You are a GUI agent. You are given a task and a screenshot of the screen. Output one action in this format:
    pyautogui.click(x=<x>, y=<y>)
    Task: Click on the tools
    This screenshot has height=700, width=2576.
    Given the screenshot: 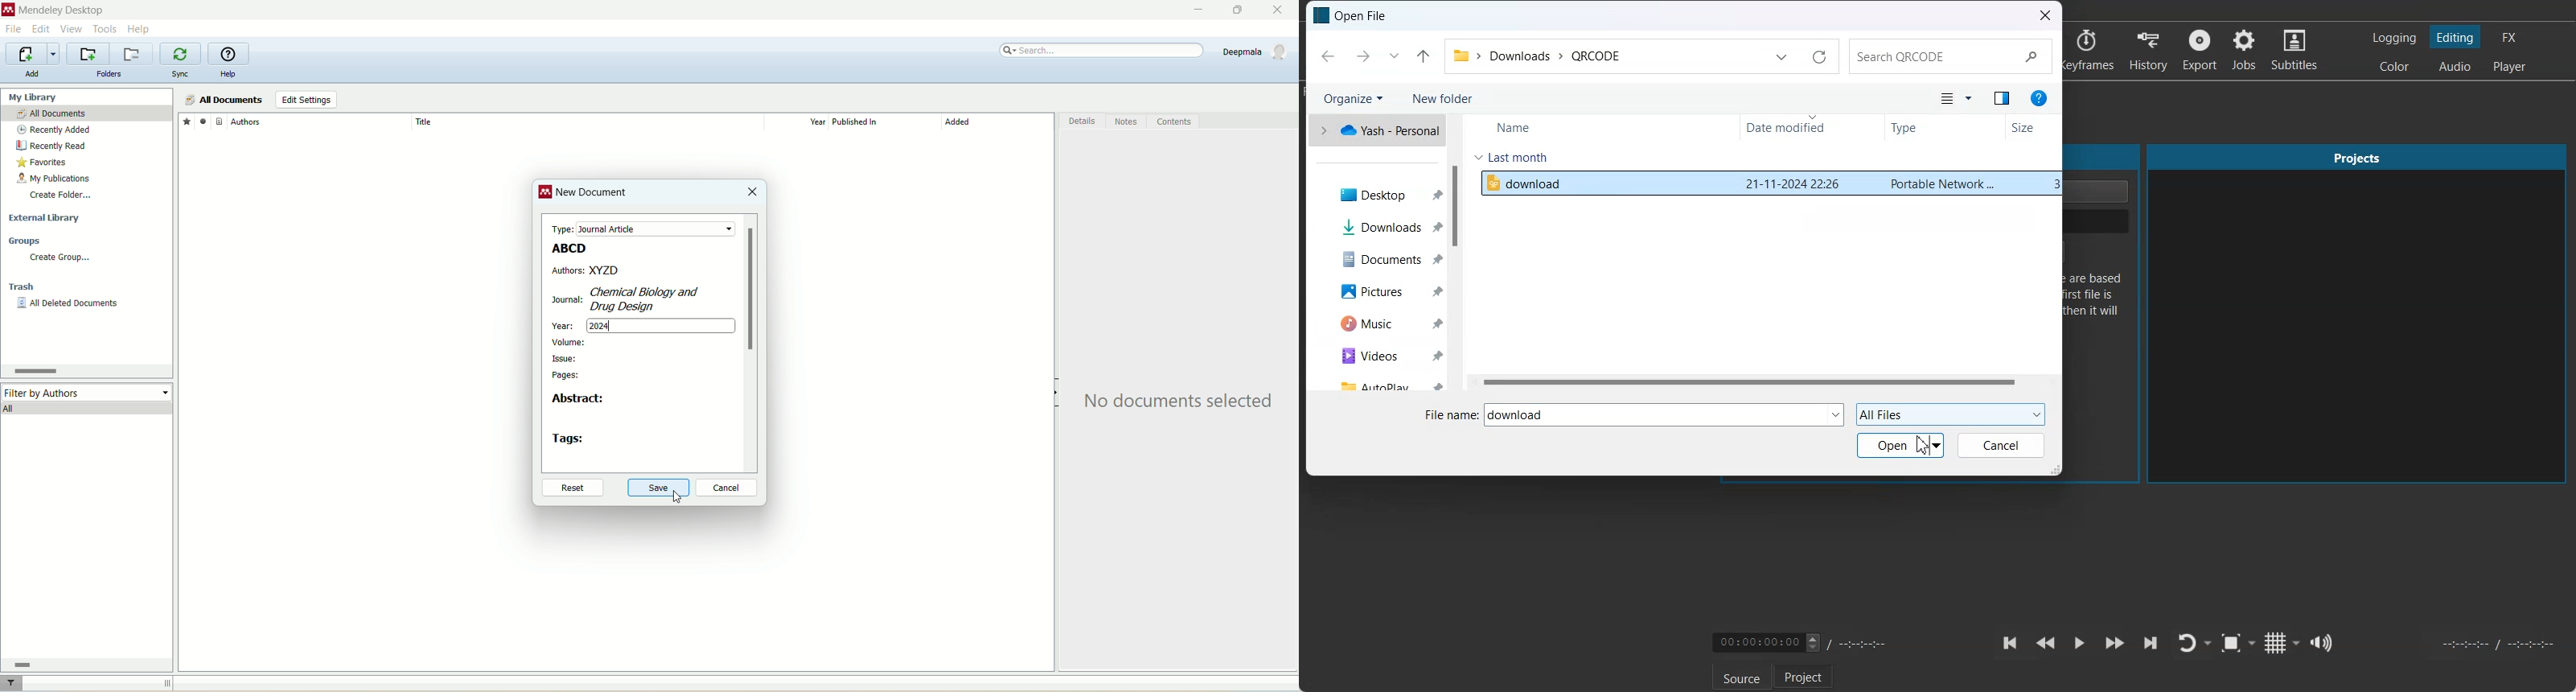 What is the action you would take?
    pyautogui.click(x=106, y=28)
    